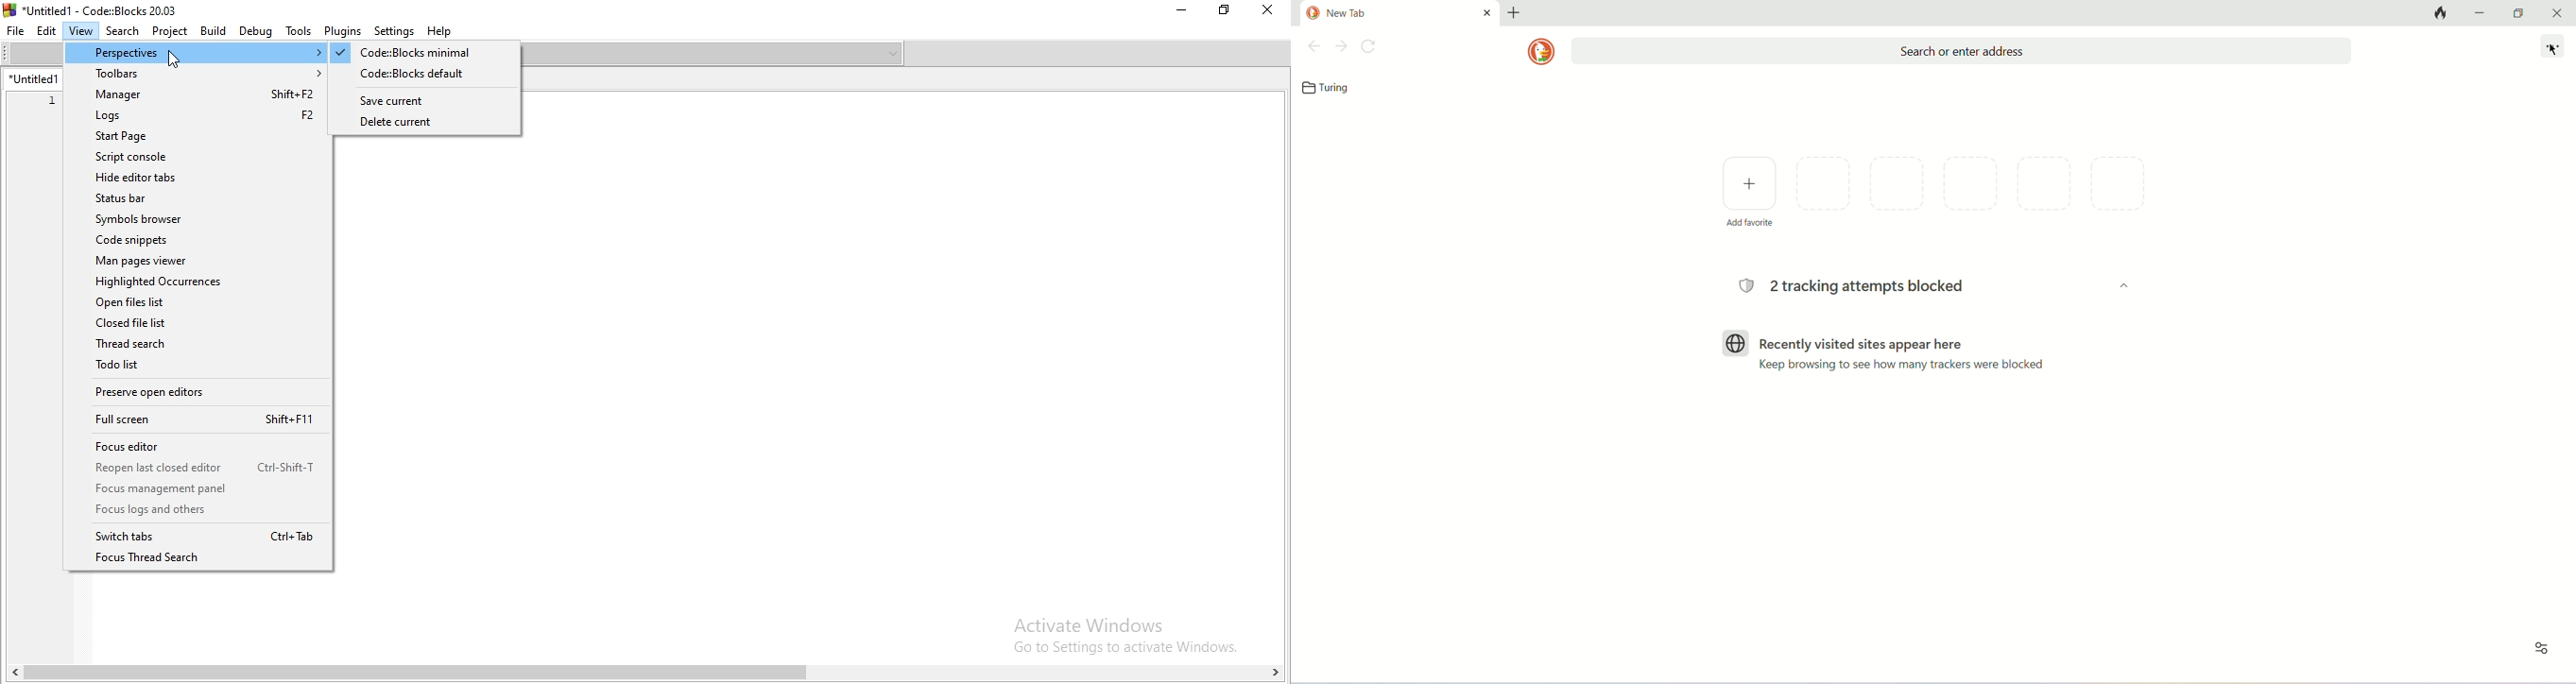  What do you see at coordinates (200, 156) in the screenshot?
I see `Script console` at bounding box center [200, 156].